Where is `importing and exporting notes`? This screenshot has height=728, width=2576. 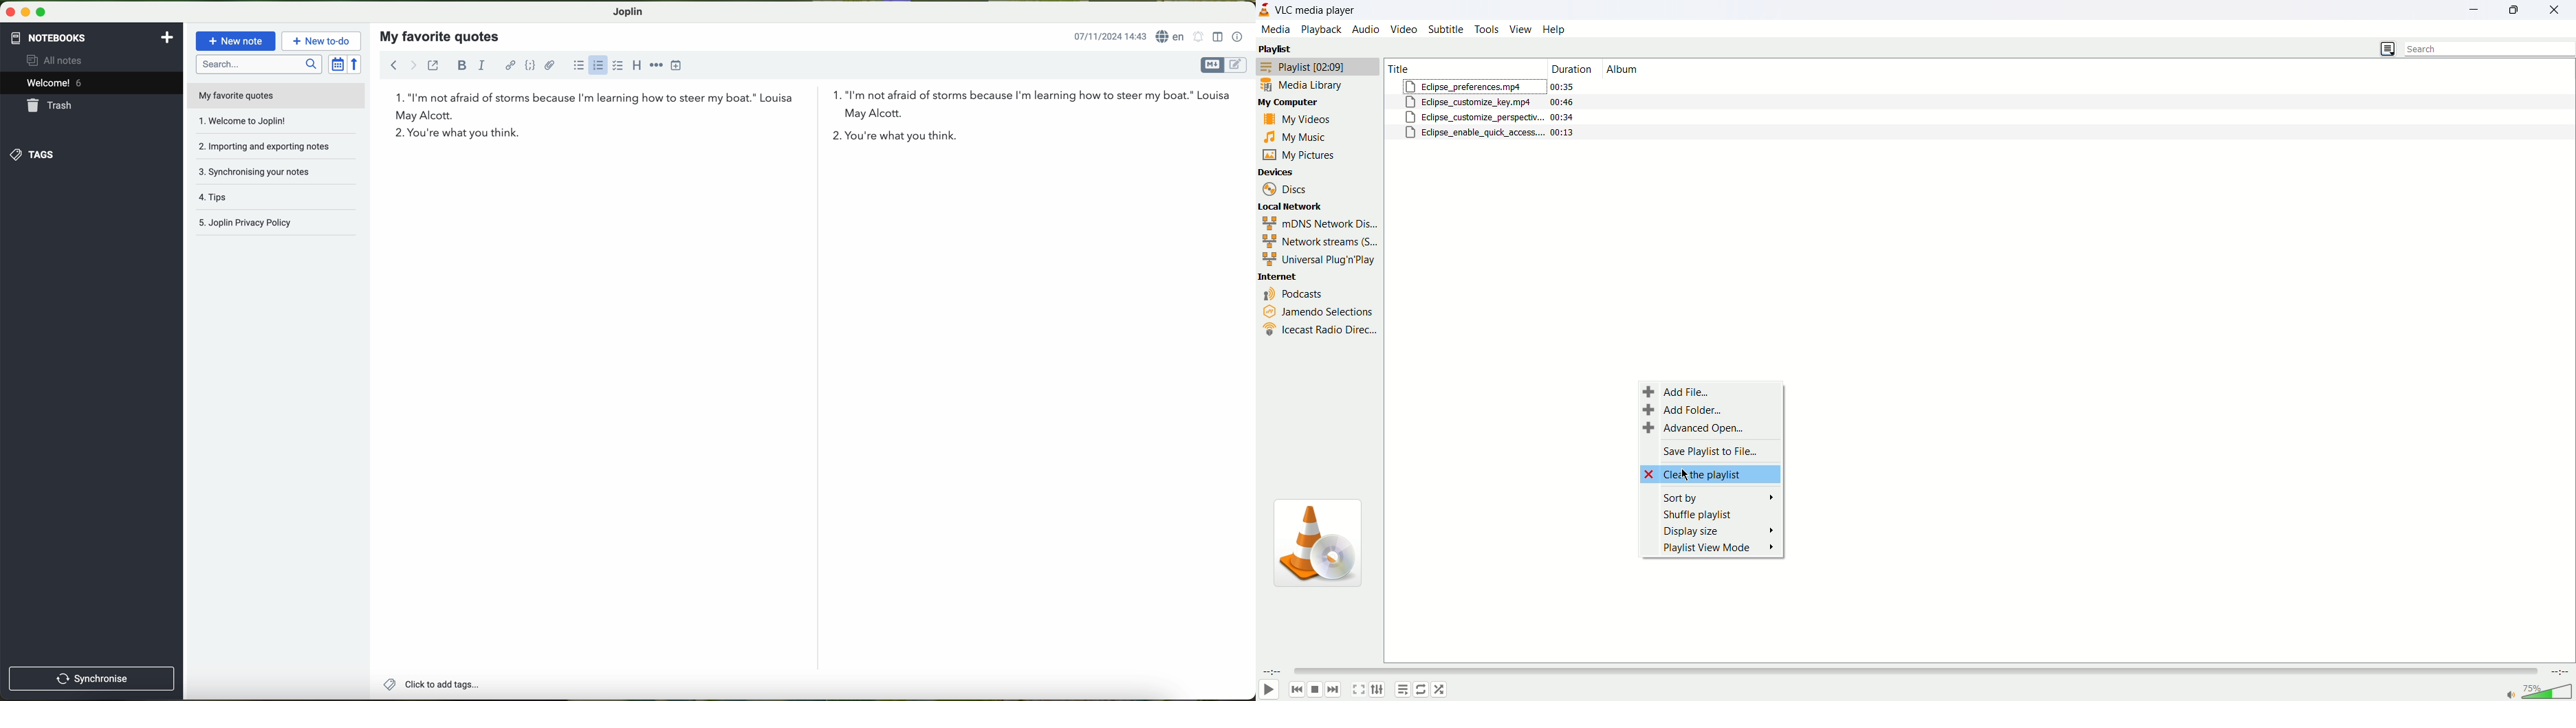
importing and exporting notes is located at coordinates (275, 145).